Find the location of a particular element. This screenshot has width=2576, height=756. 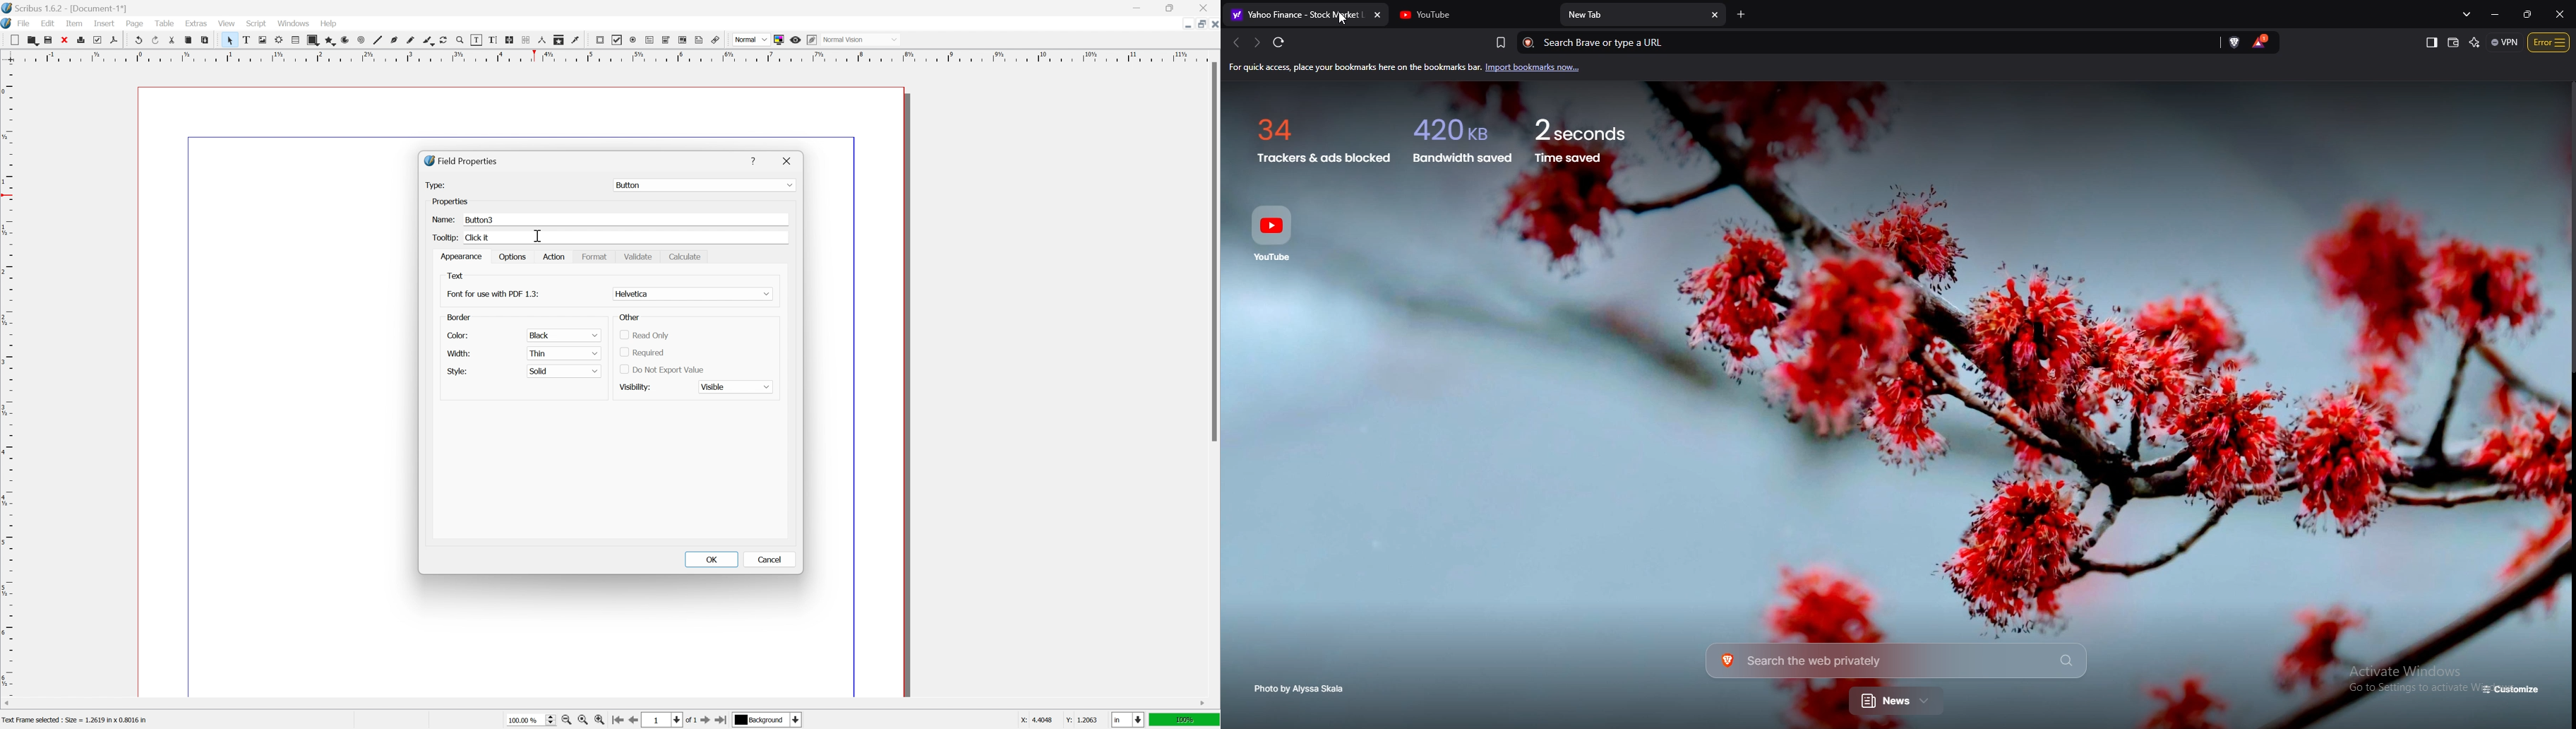

undo is located at coordinates (140, 40).